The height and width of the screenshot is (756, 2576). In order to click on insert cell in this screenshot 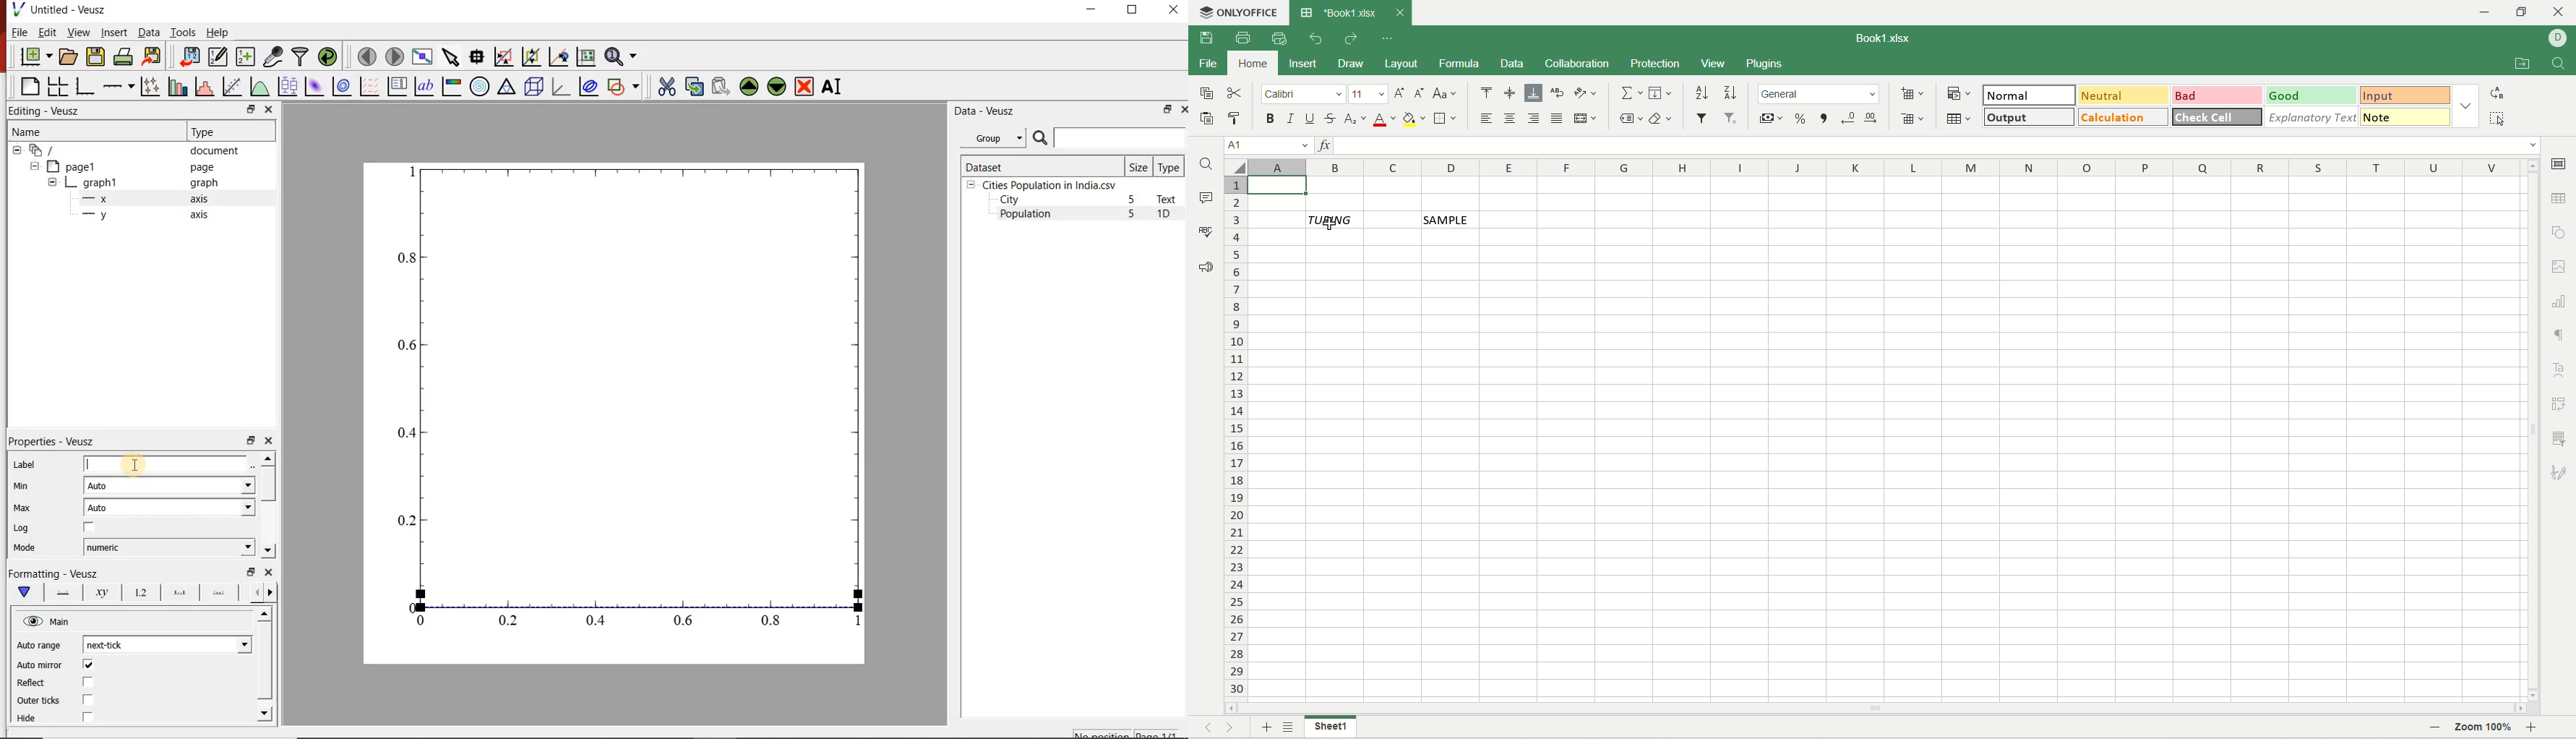, I will do `click(1911, 94)`.